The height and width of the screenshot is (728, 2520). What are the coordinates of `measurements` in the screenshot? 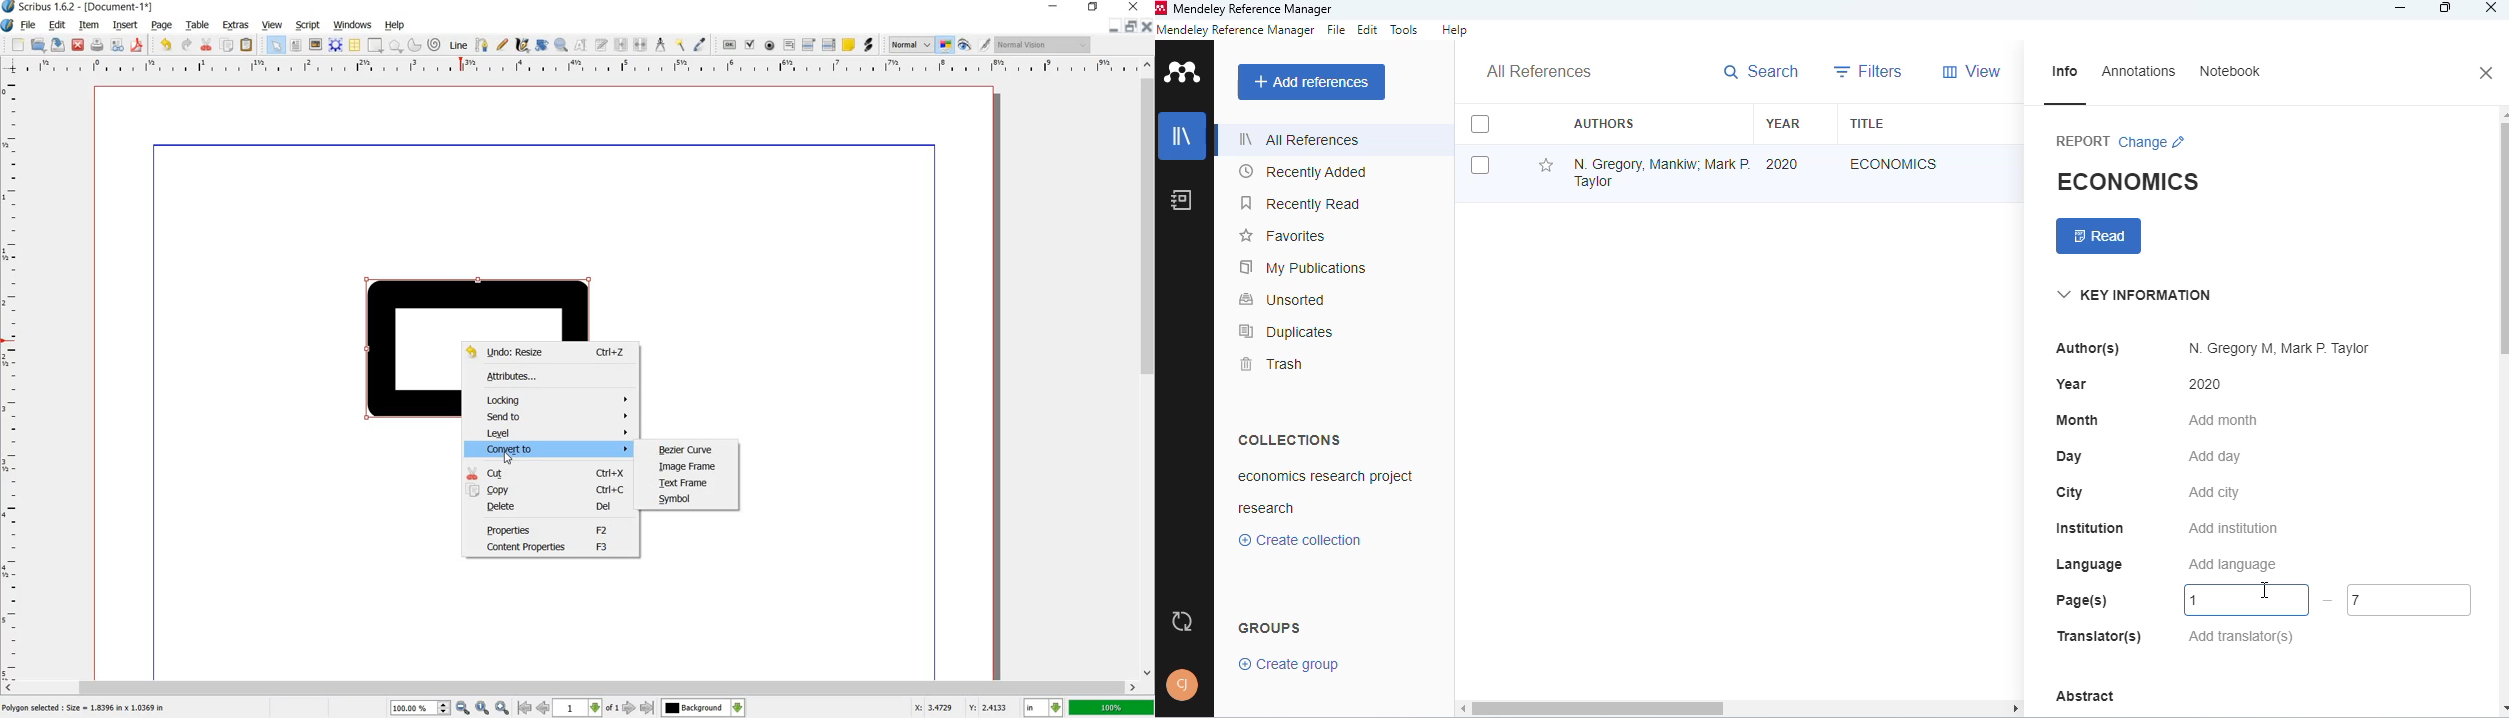 It's located at (661, 44).